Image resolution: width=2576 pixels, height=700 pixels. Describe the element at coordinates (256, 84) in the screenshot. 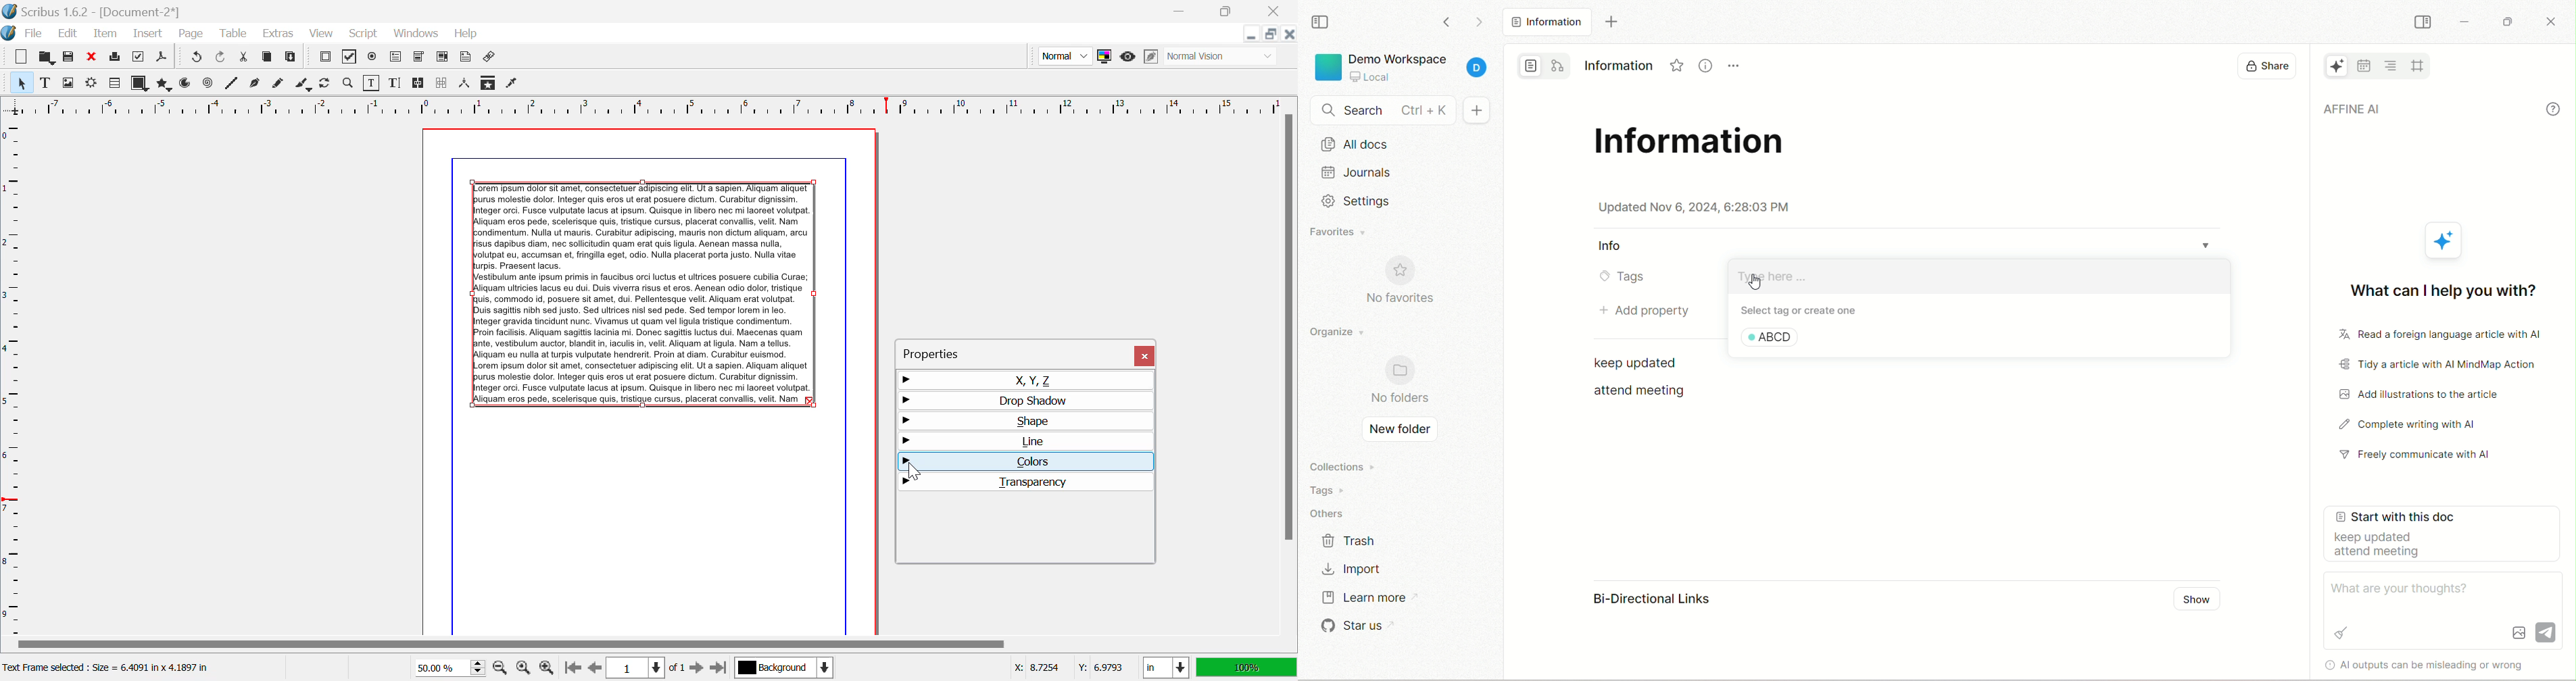

I see `Bezier Curve` at that location.